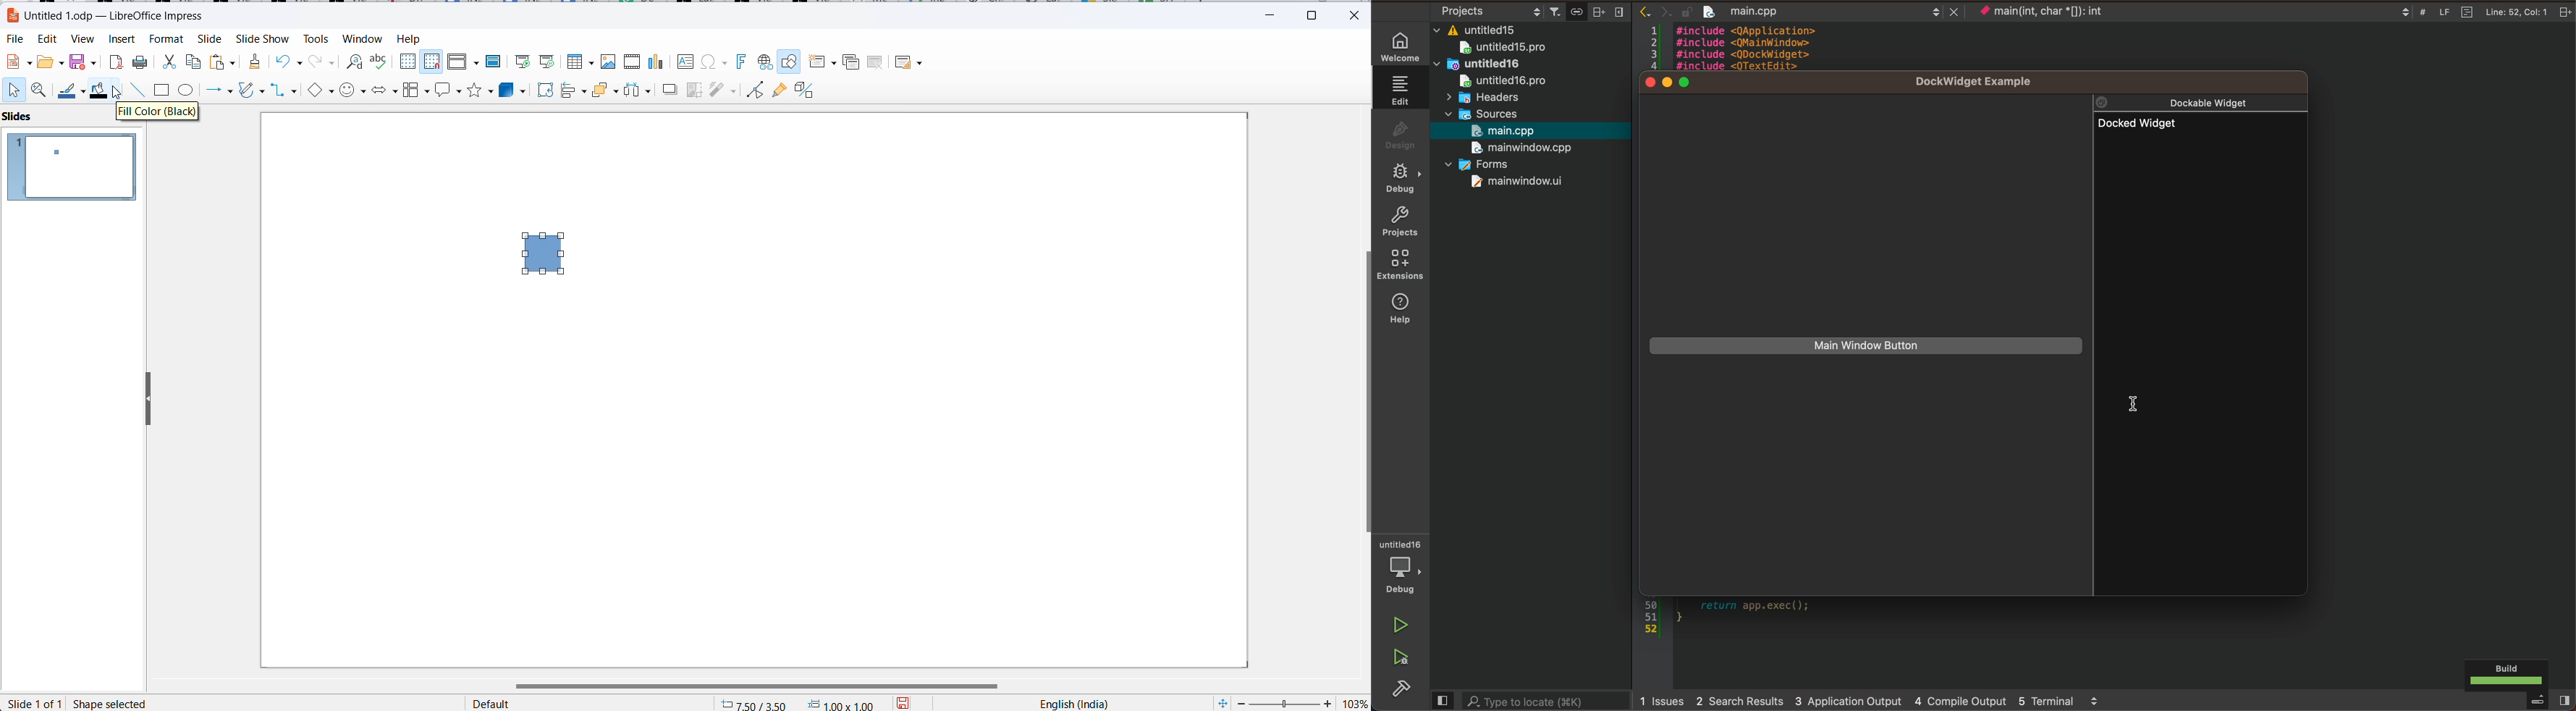 This screenshot has width=2576, height=728. What do you see at coordinates (481, 91) in the screenshot?
I see `star shapes` at bounding box center [481, 91].